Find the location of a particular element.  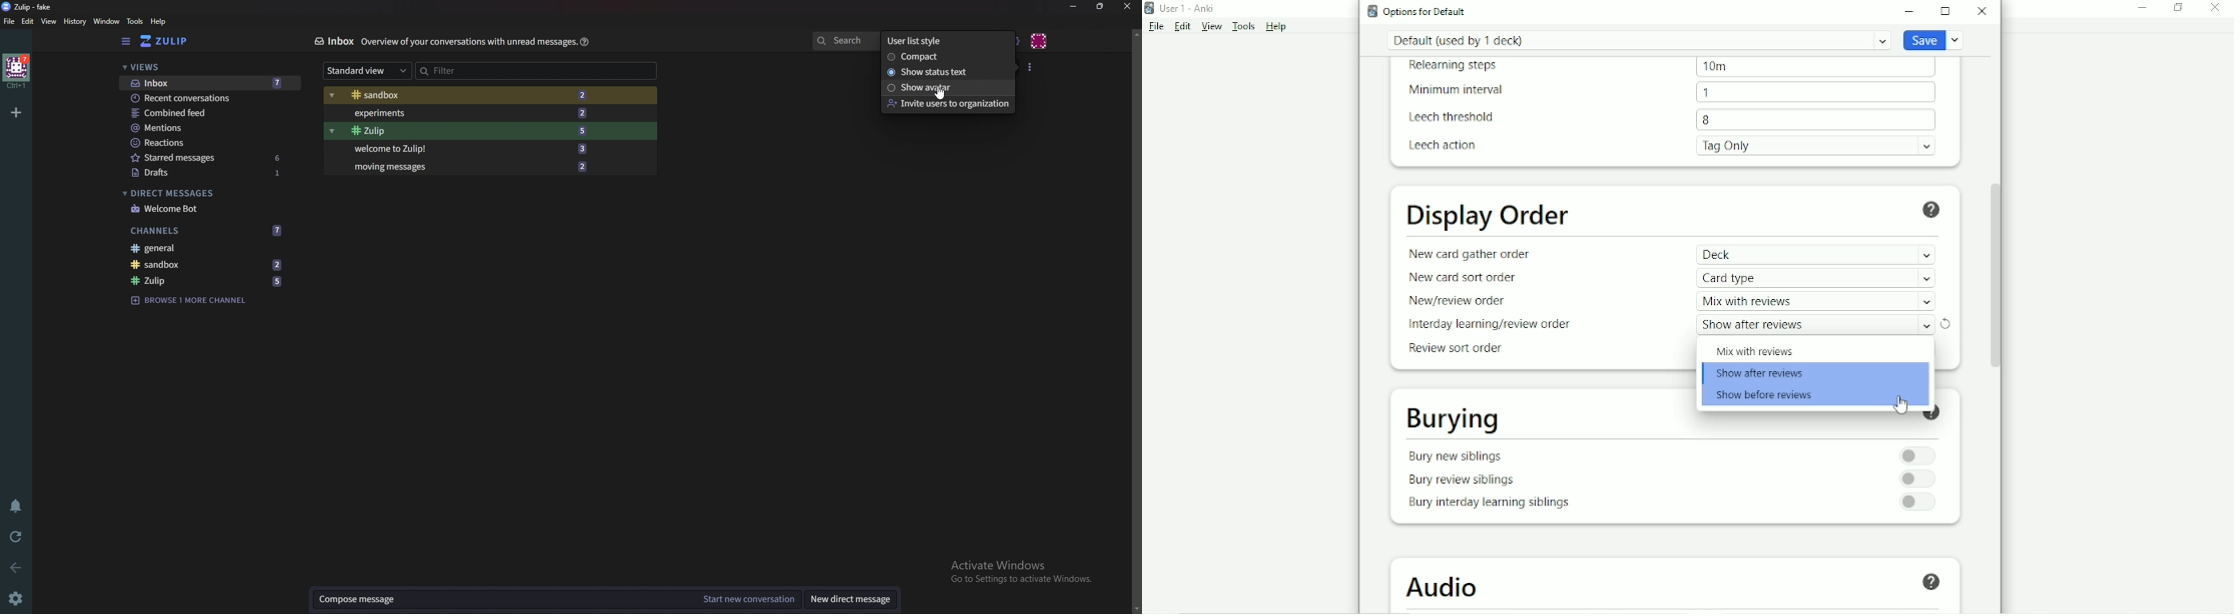

Mix with reviews is located at coordinates (1816, 301).